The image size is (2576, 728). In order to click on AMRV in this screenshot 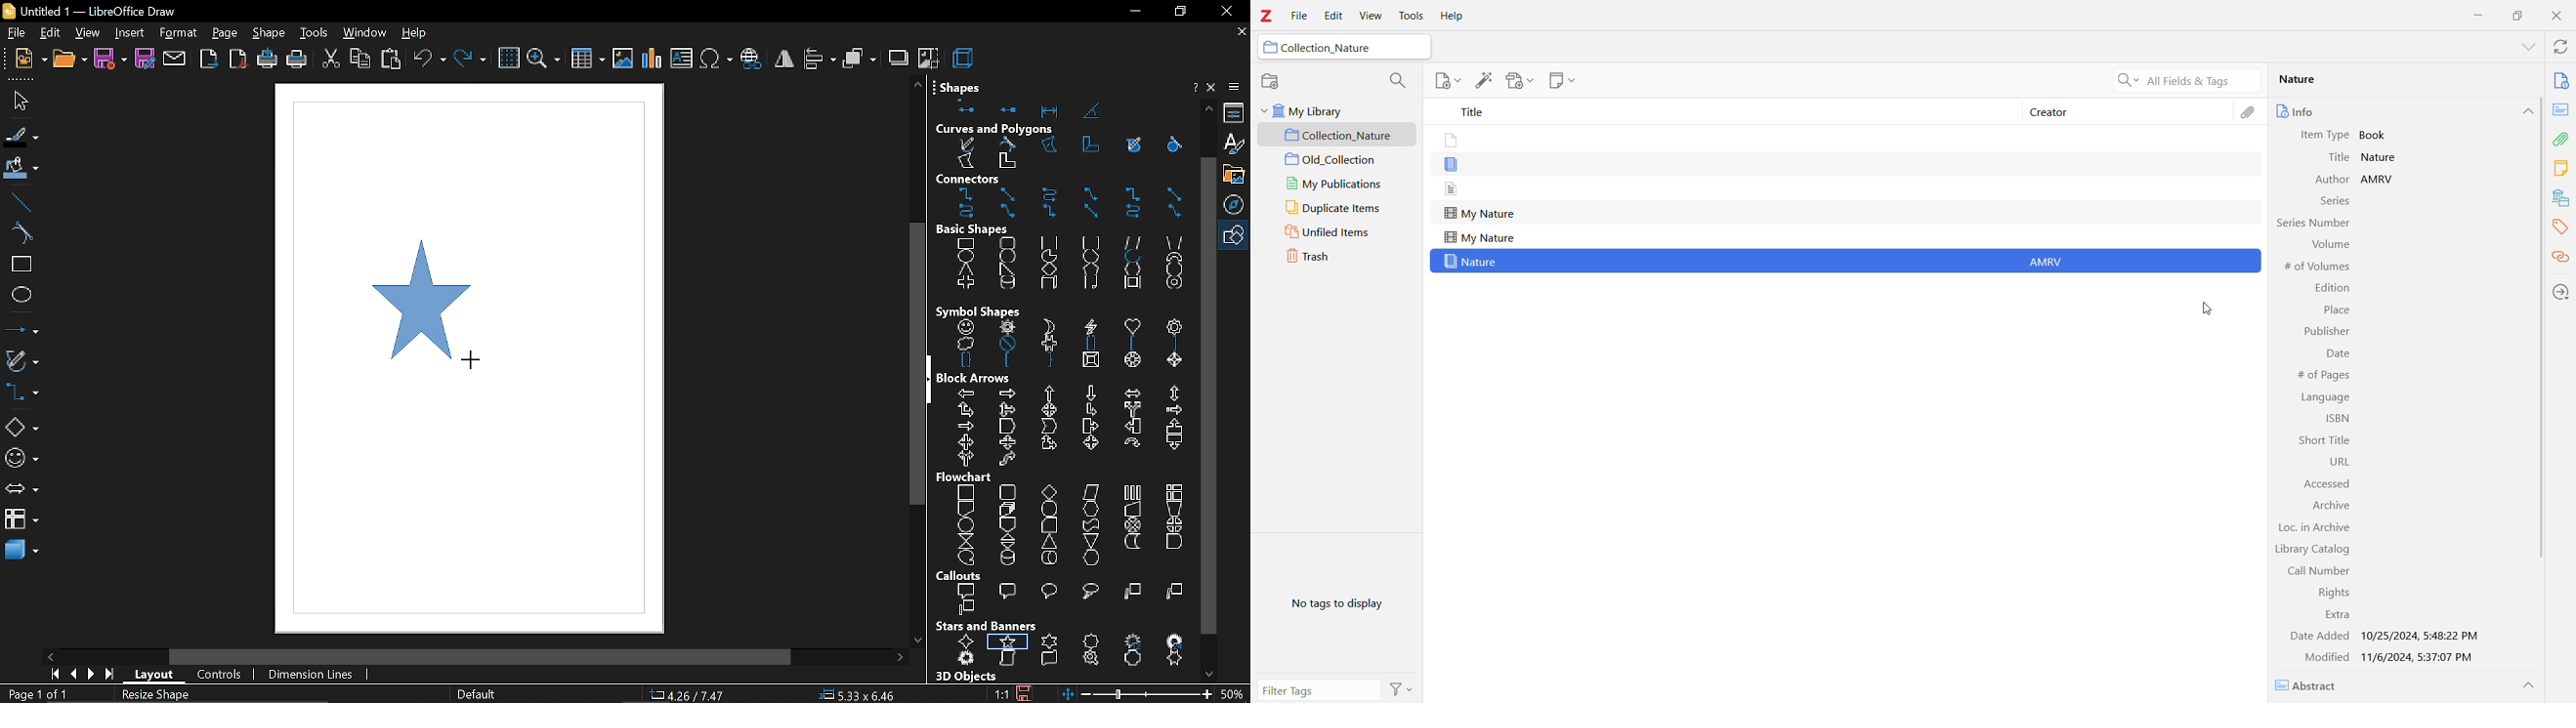, I will do `click(2388, 178)`.